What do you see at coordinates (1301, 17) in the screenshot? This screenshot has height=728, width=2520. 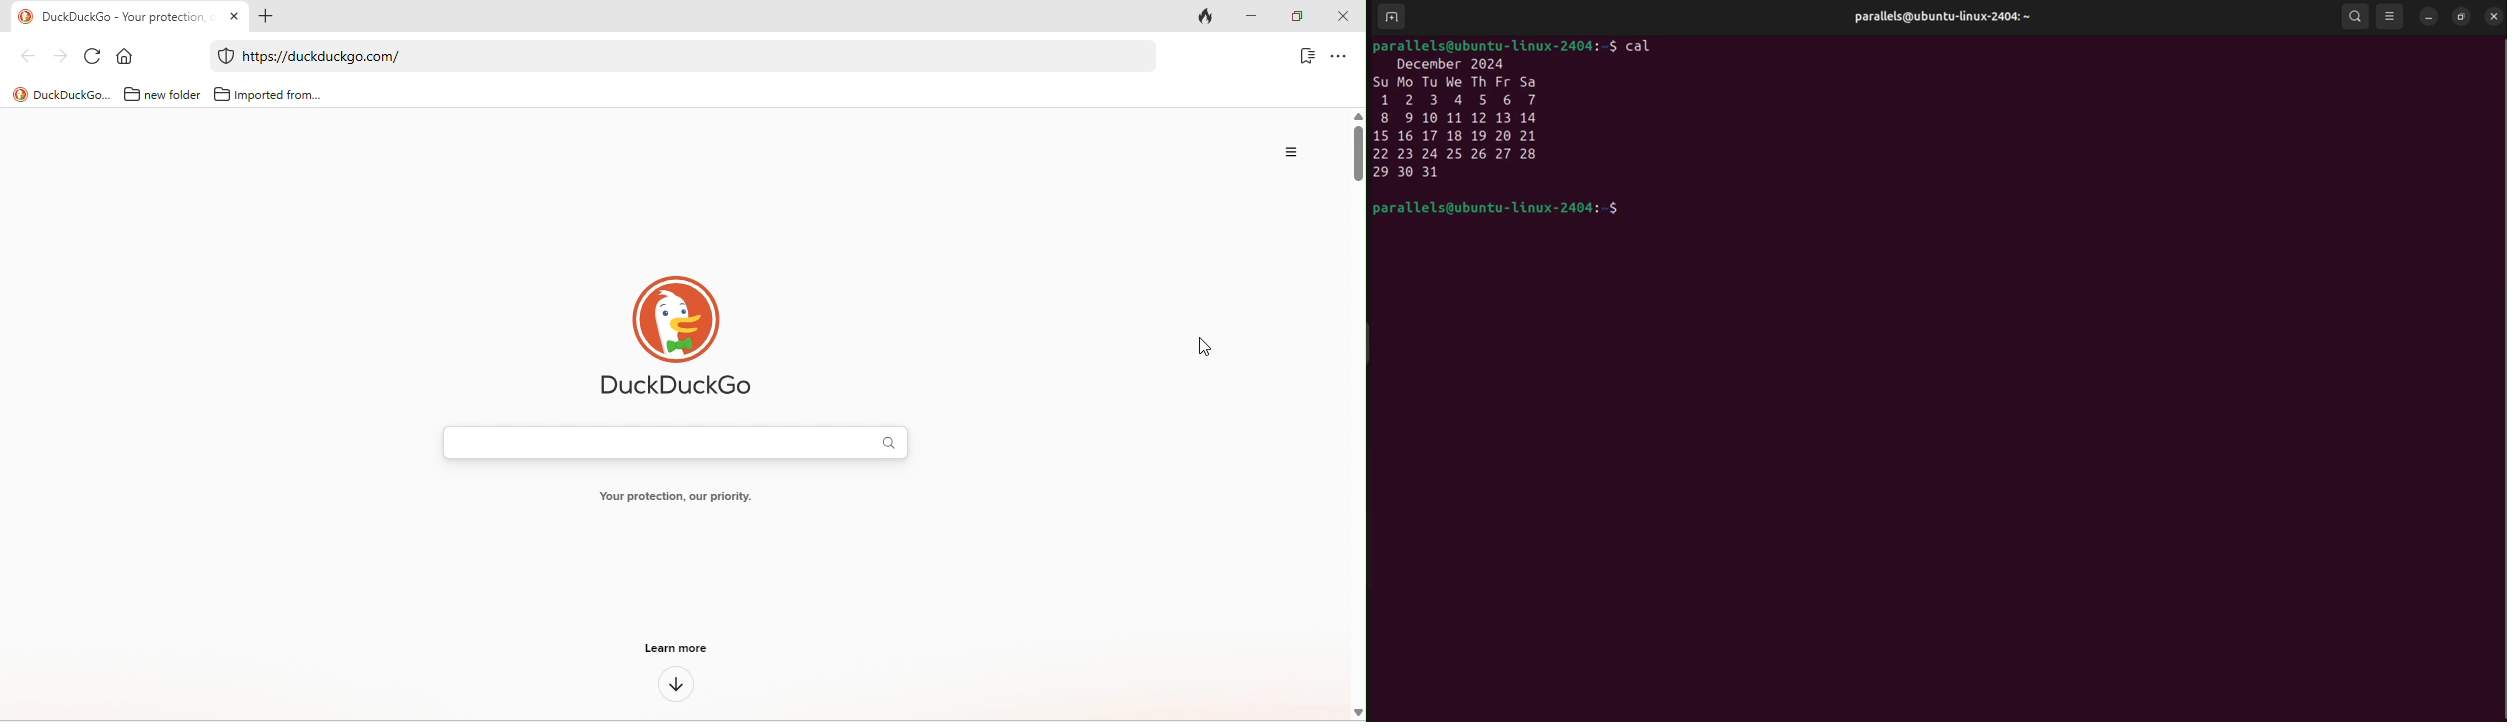 I see `maximize` at bounding box center [1301, 17].